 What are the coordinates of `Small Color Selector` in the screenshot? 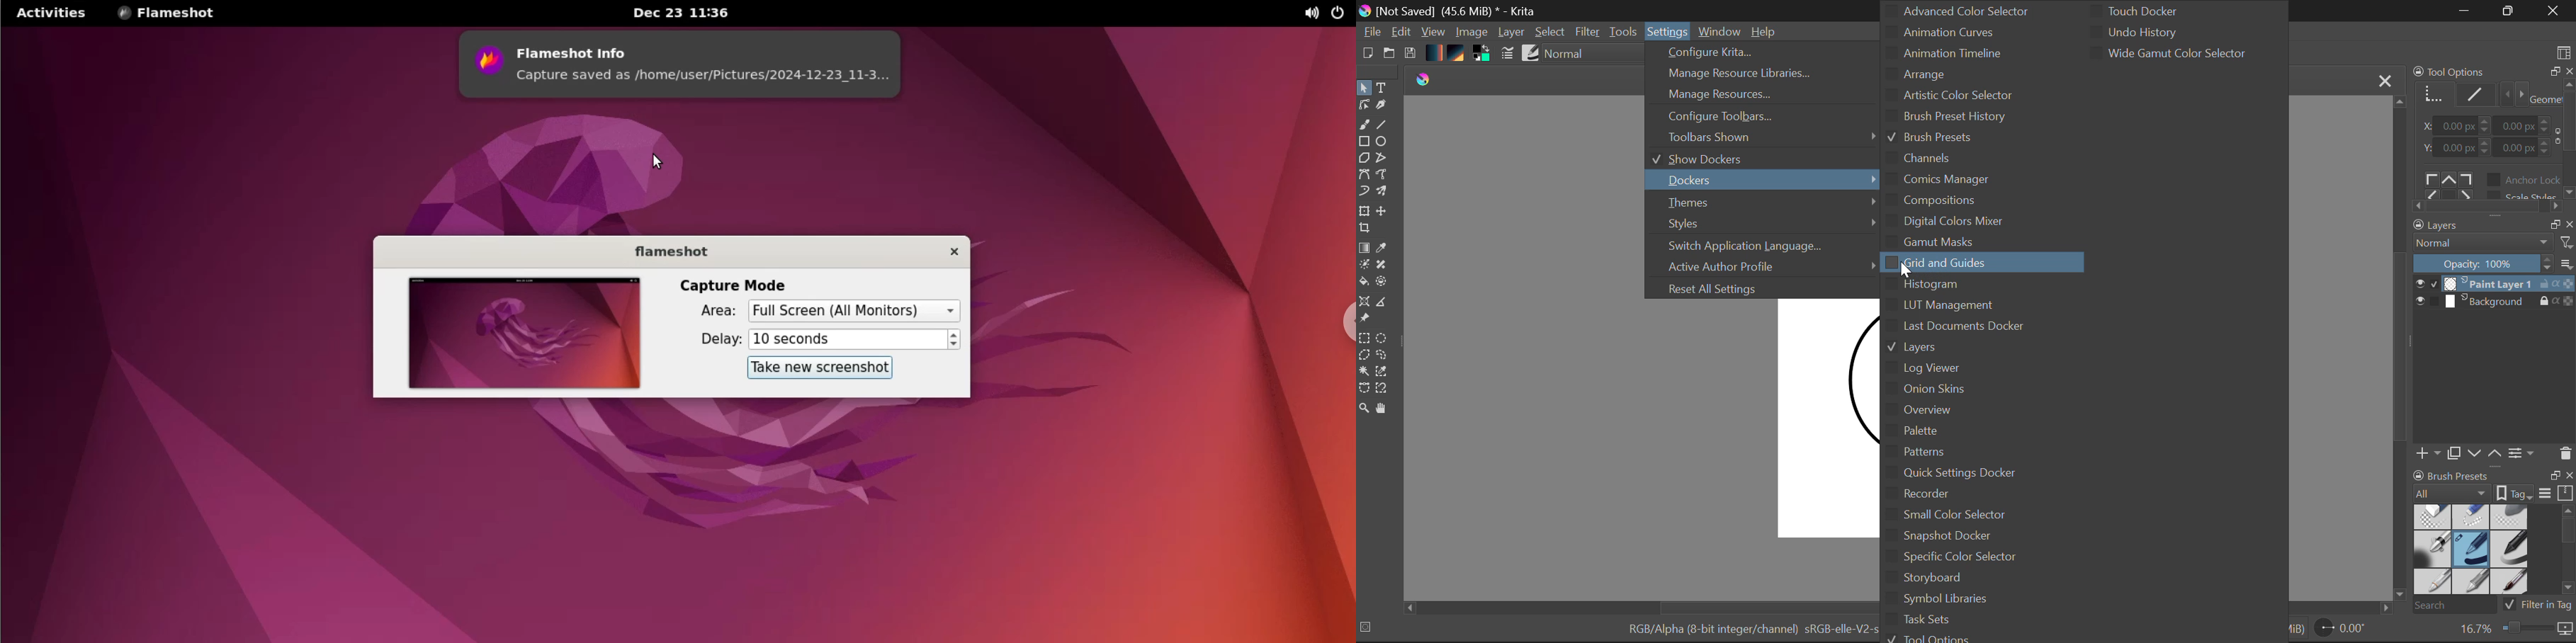 It's located at (1968, 514).